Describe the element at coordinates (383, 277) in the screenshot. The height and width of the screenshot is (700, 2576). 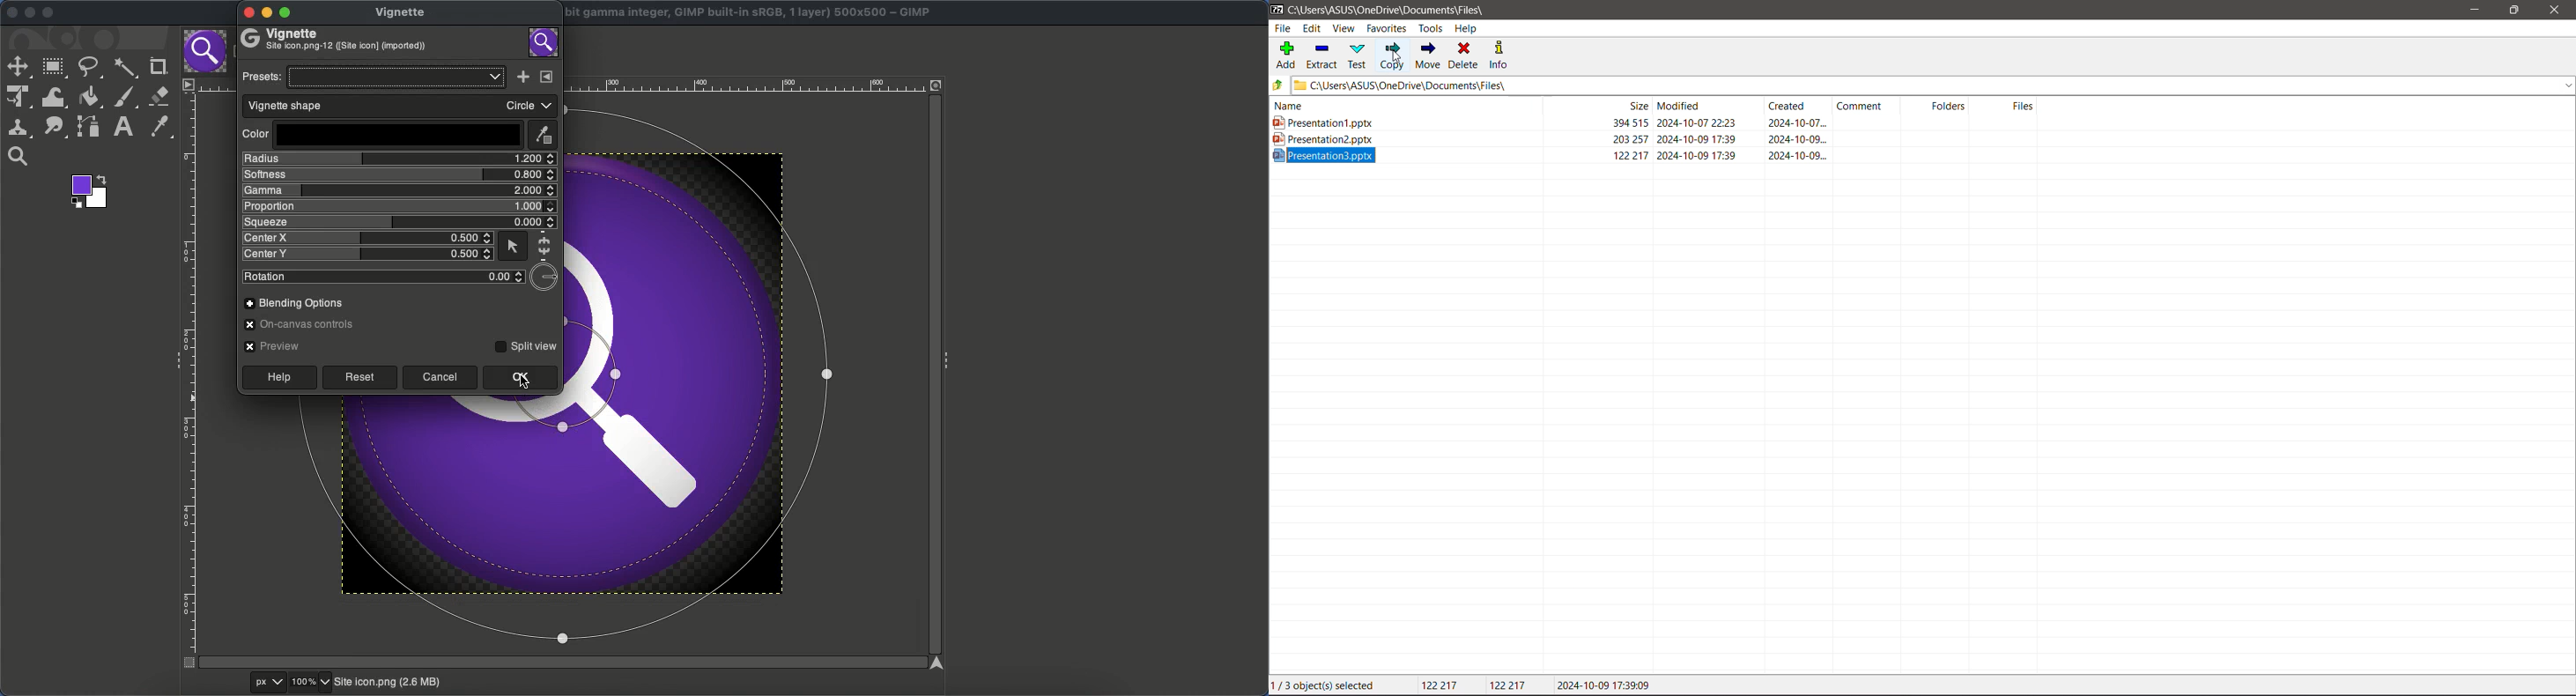
I see `Rotation` at that location.